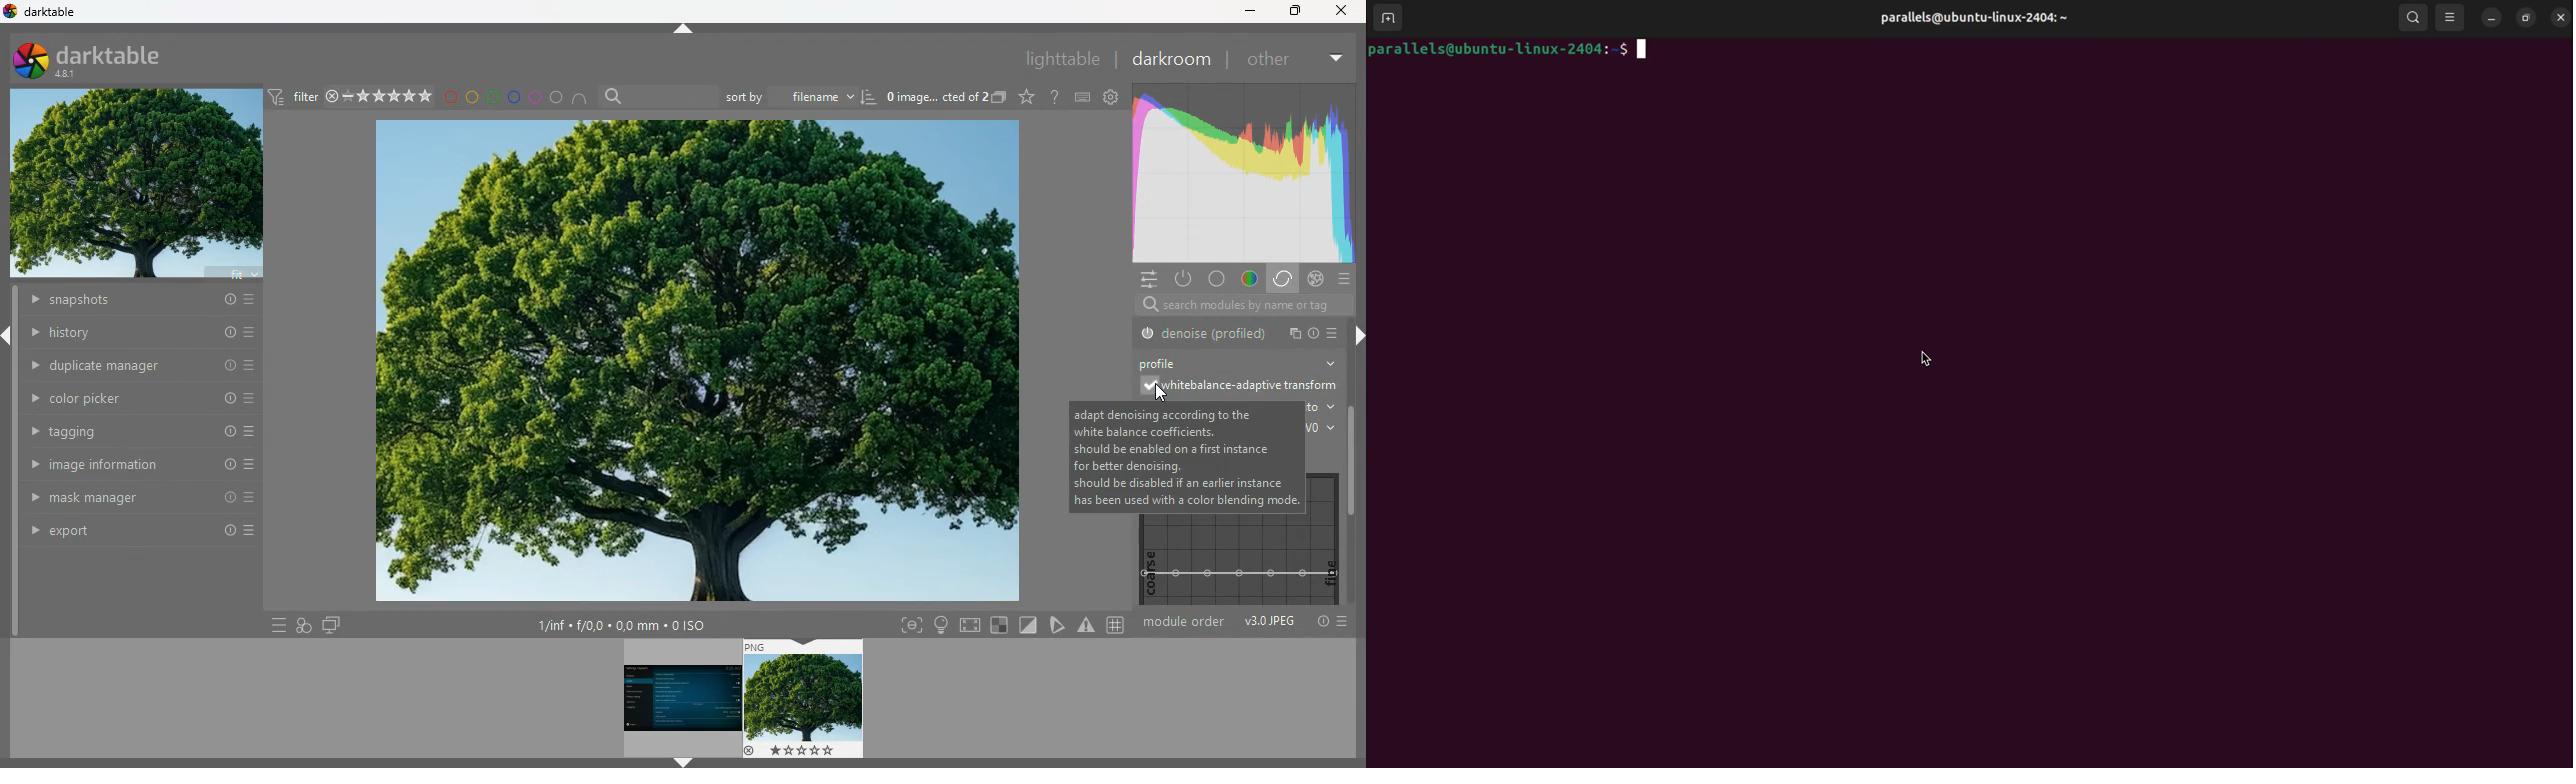 The image size is (2576, 784). What do you see at coordinates (1237, 388) in the screenshot?
I see `whitebalance` at bounding box center [1237, 388].